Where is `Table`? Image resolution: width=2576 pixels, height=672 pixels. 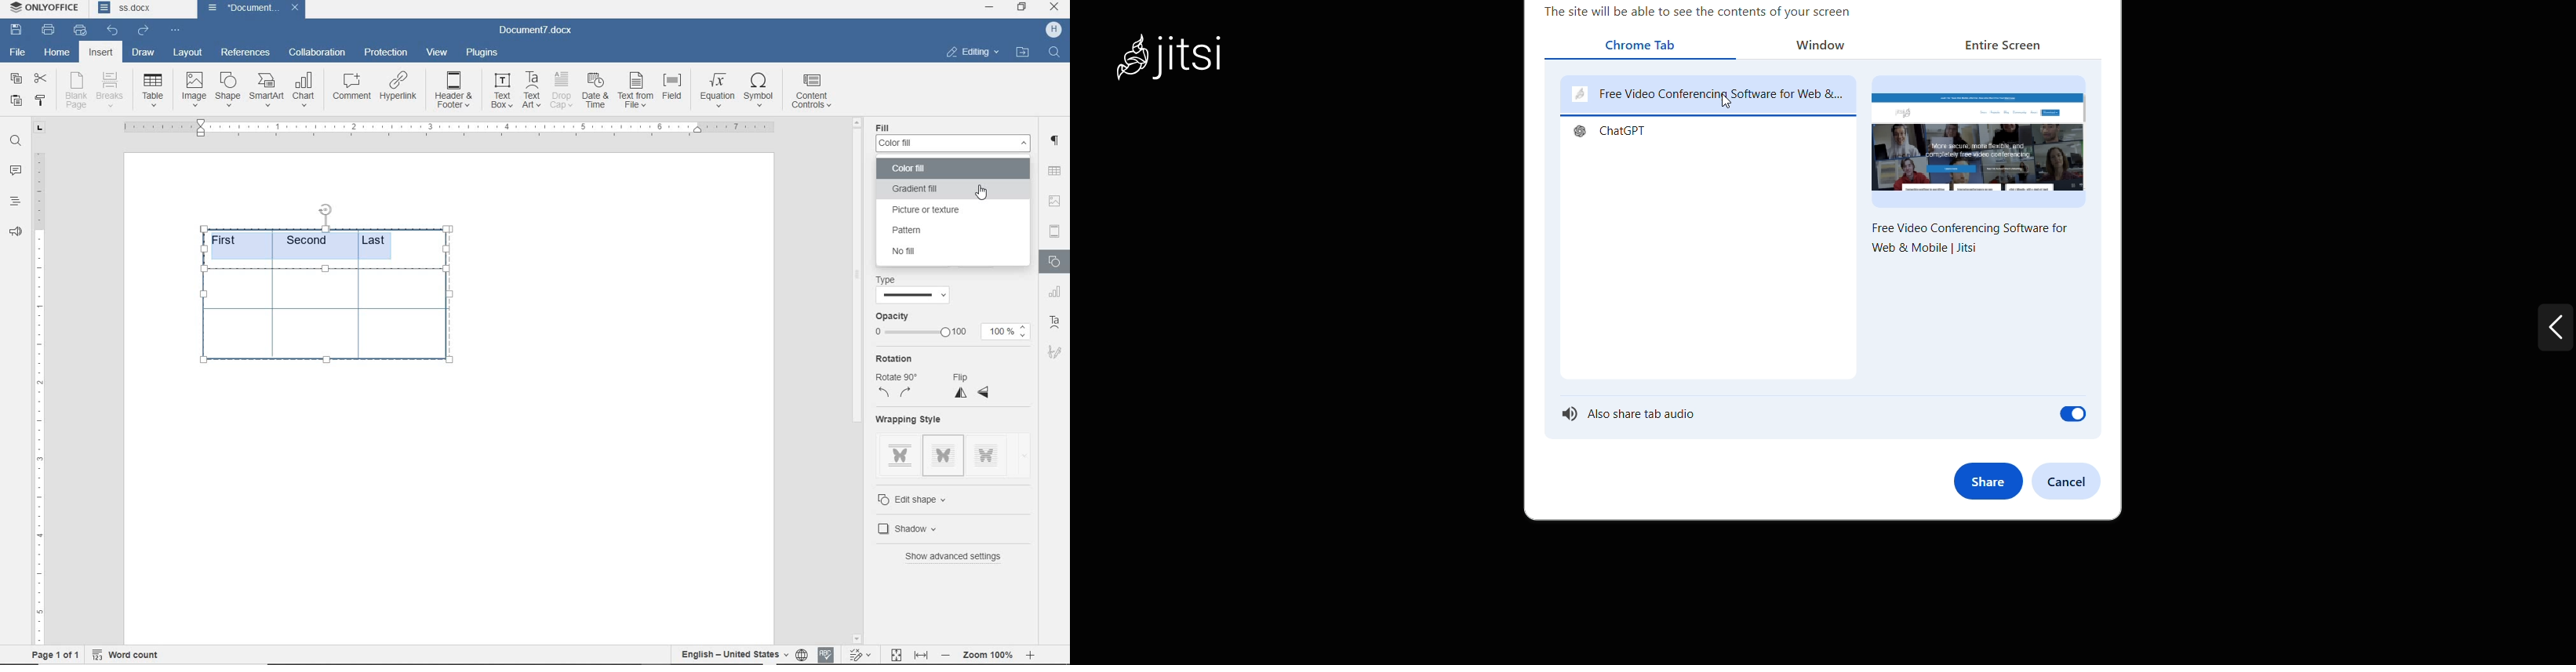
Table is located at coordinates (154, 91).